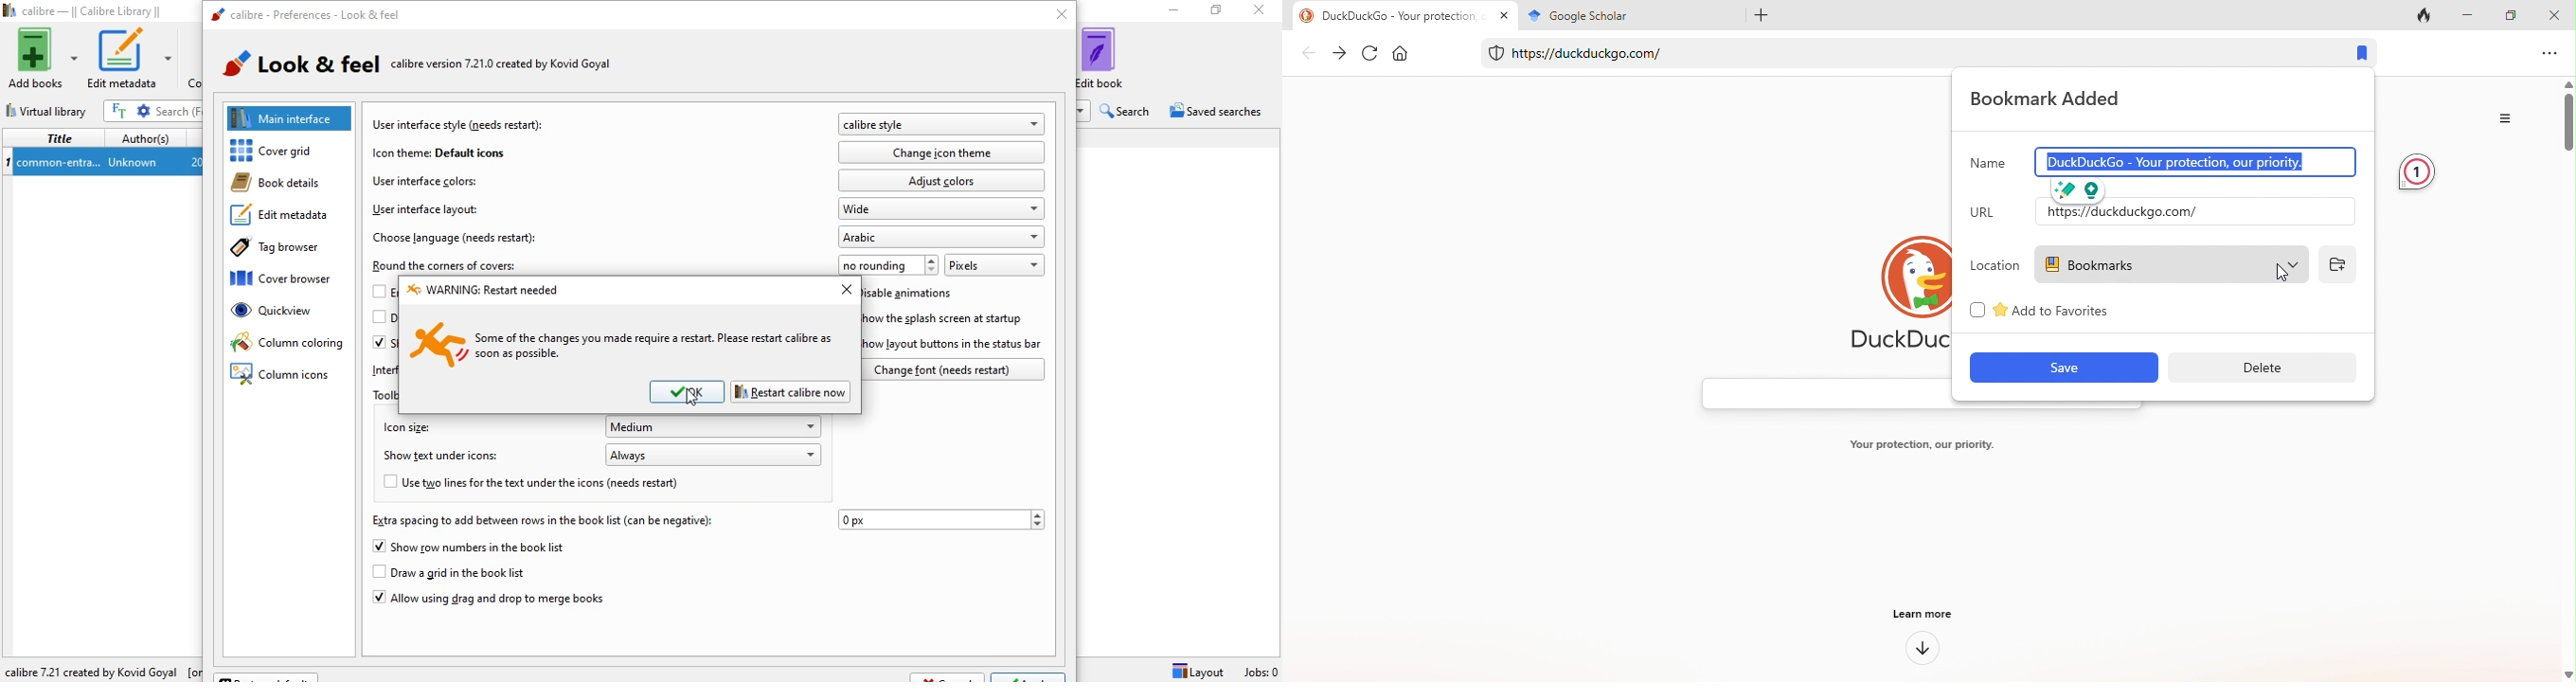 This screenshot has height=700, width=2576. Describe the element at coordinates (1918, 446) in the screenshot. I see `text` at that location.